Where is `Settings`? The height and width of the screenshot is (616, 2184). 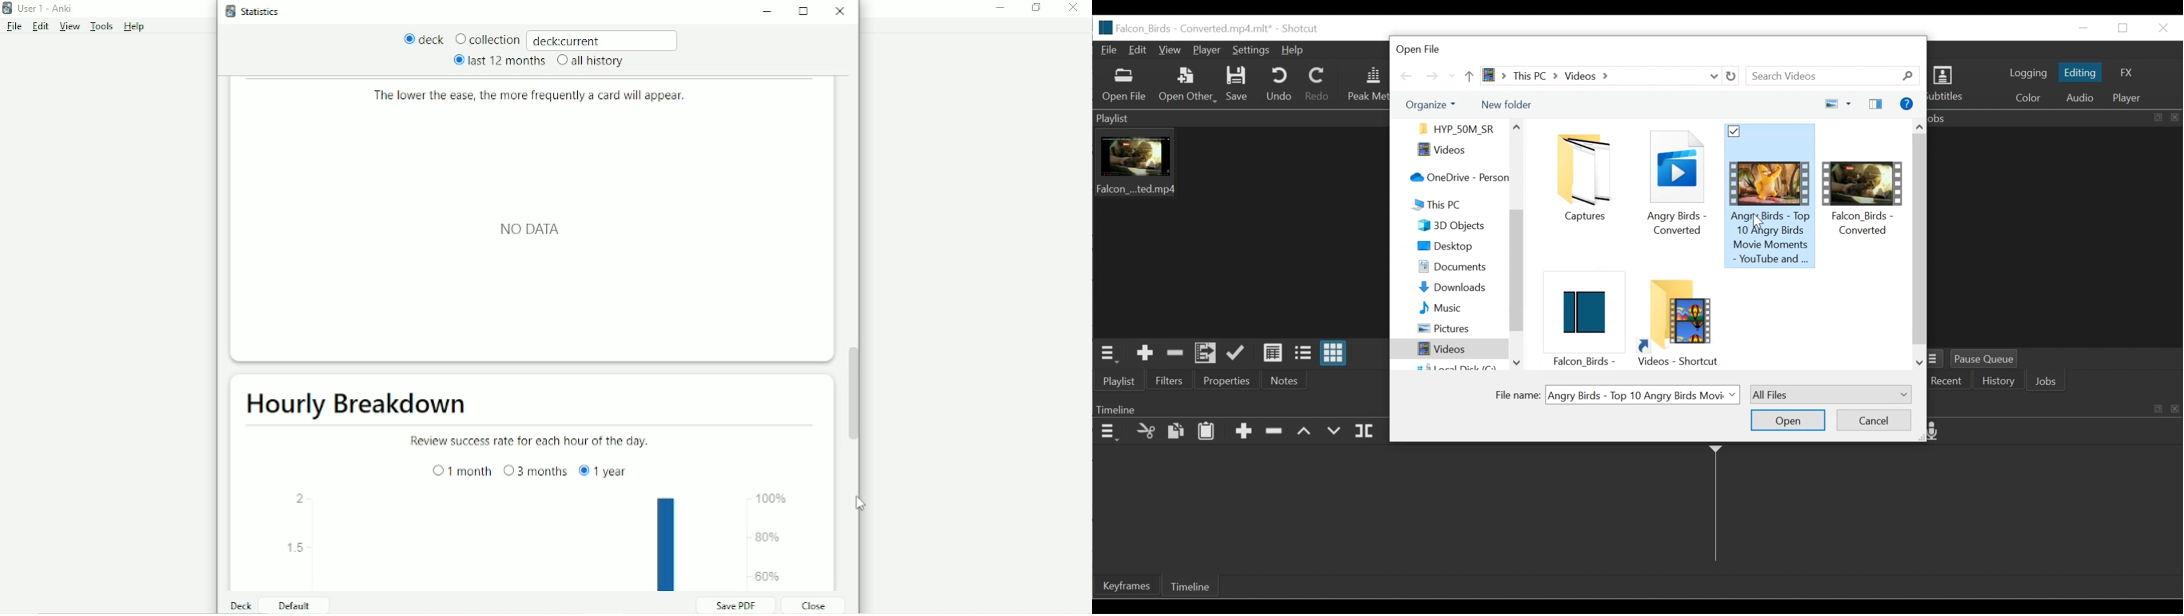
Settings is located at coordinates (1251, 51).